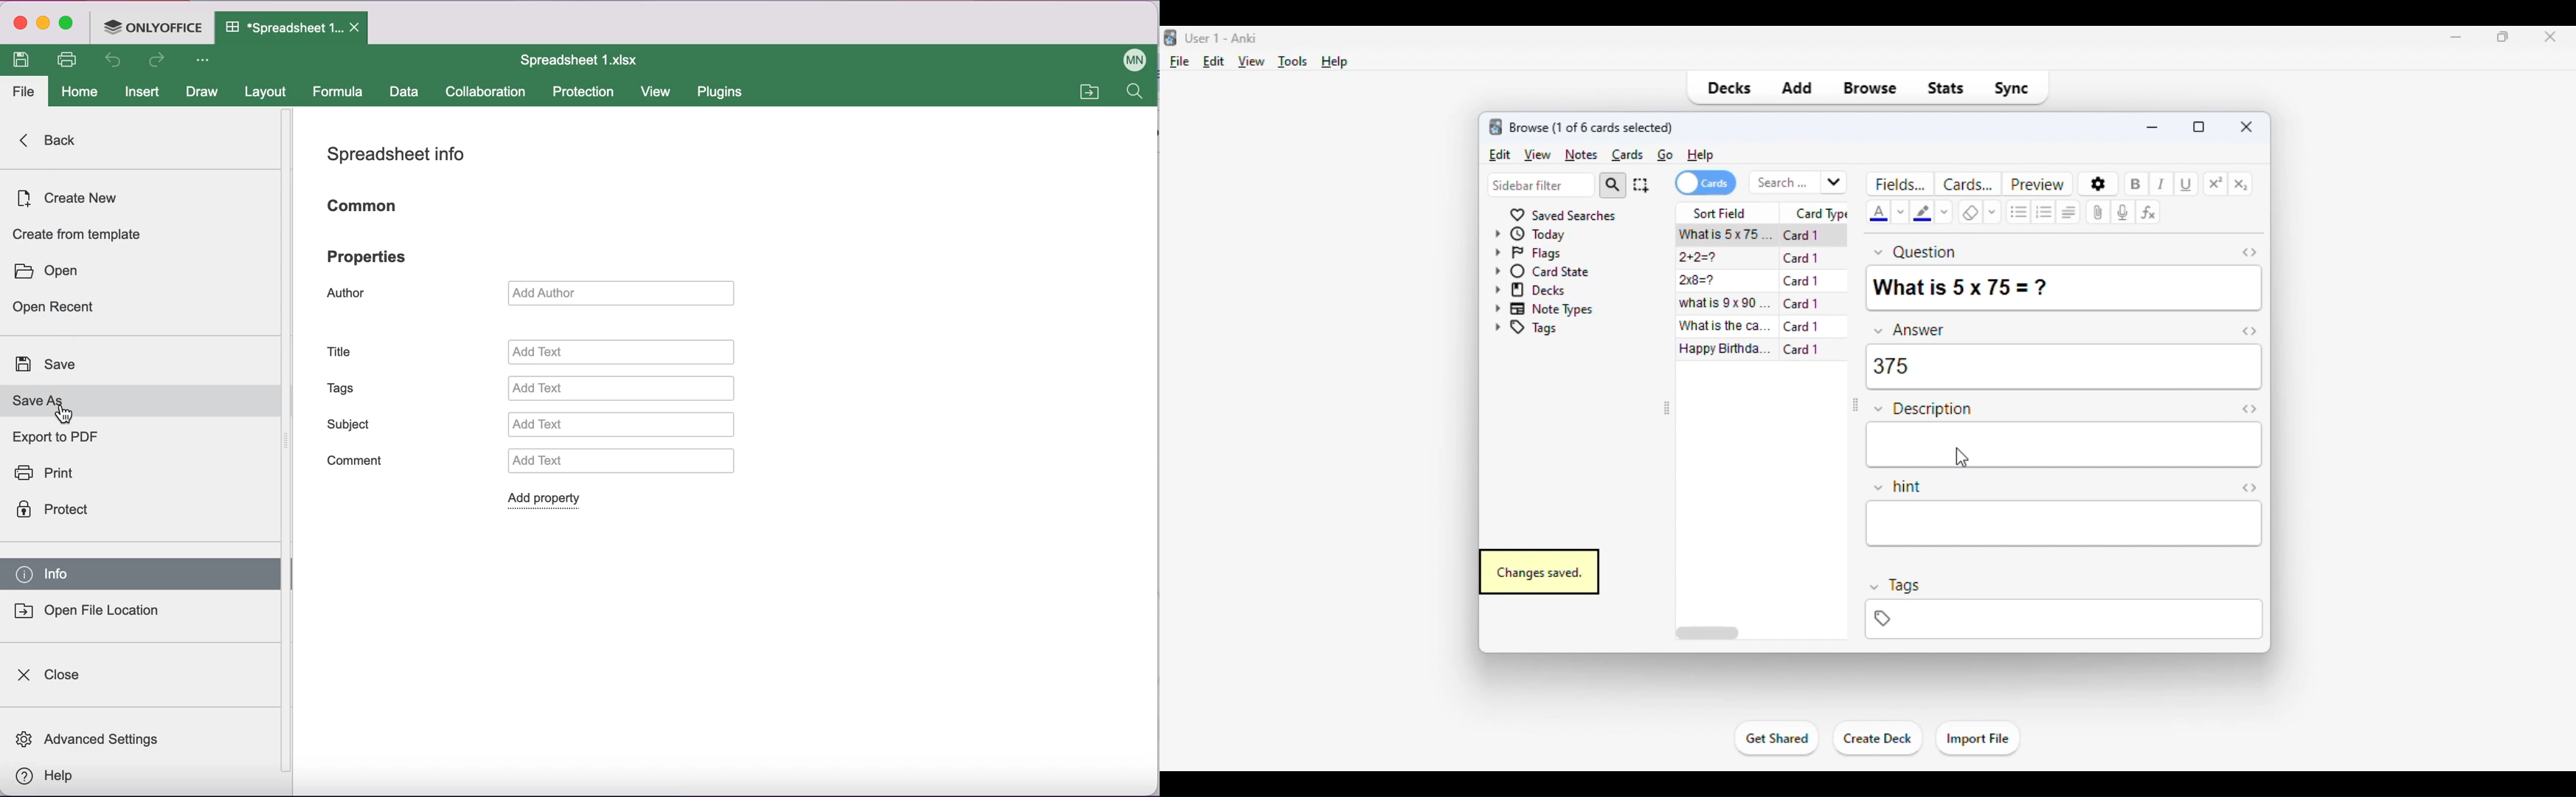 Image resolution: width=2576 pixels, height=812 pixels. Describe the element at coordinates (2249, 331) in the screenshot. I see `toggle HTML editor` at that location.